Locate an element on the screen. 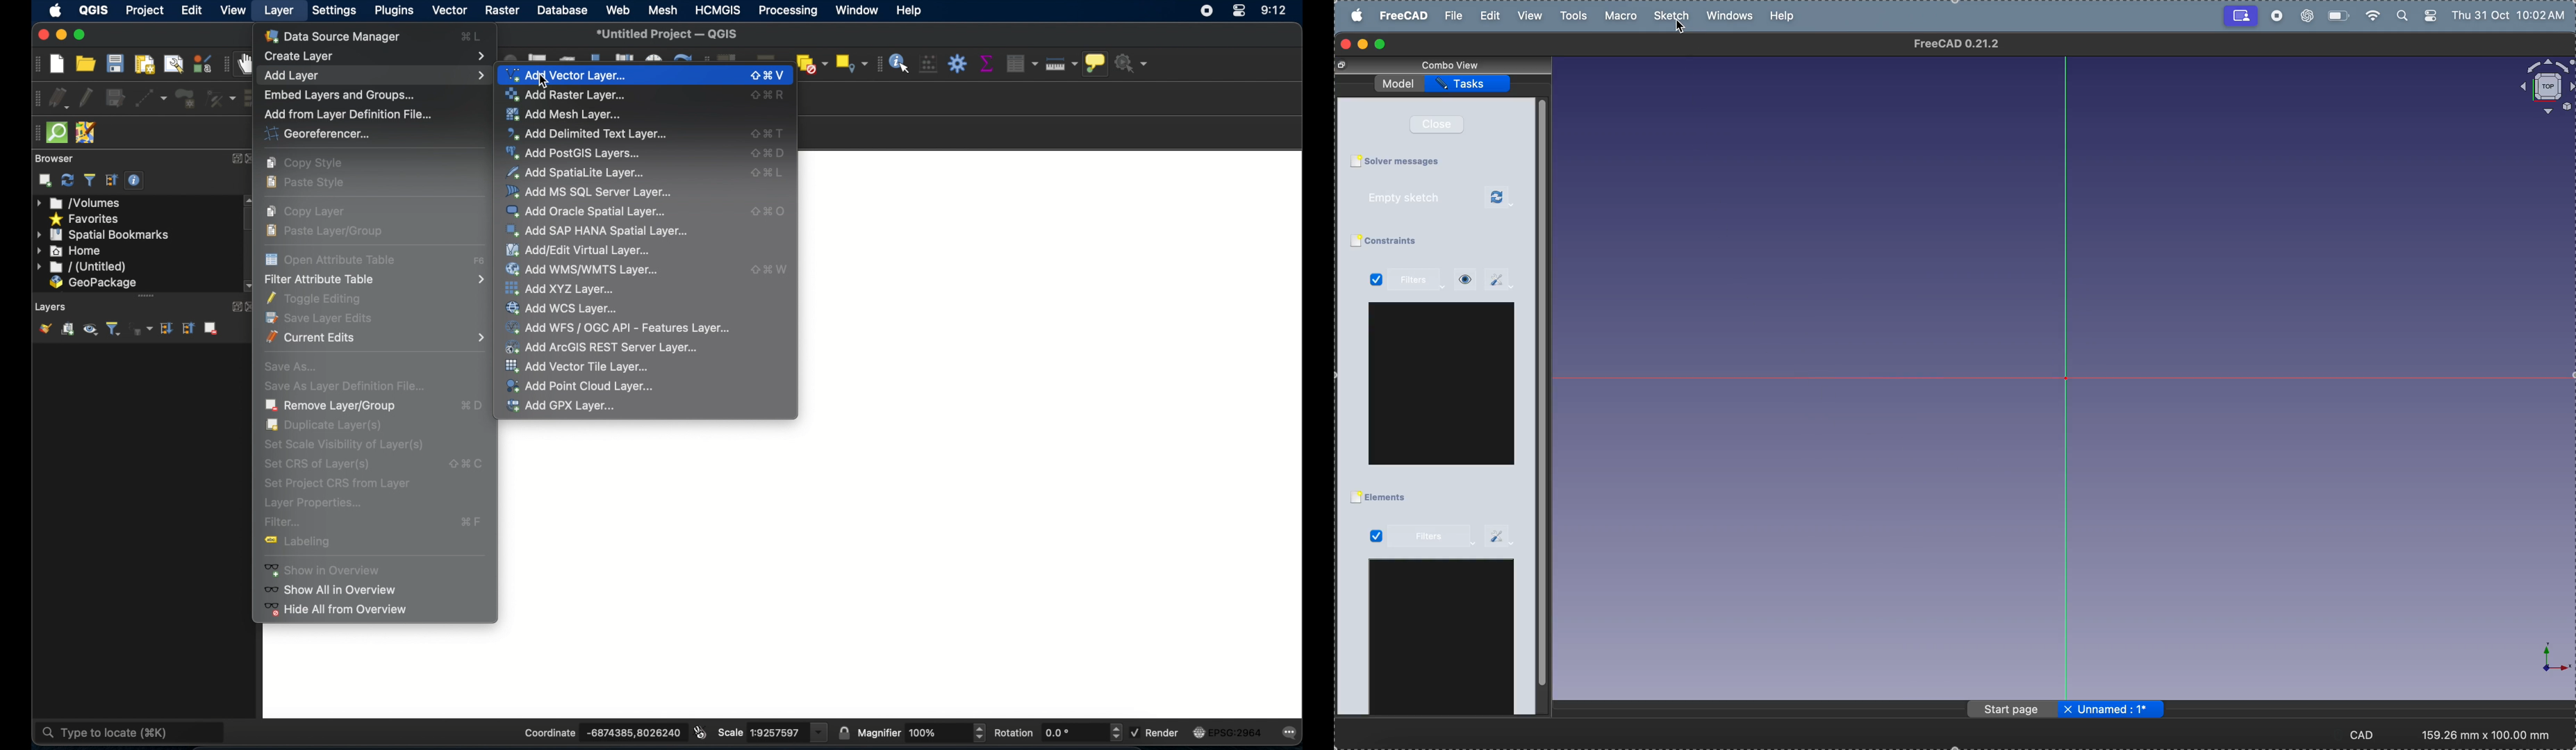  apple menu is located at coordinates (1358, 15).